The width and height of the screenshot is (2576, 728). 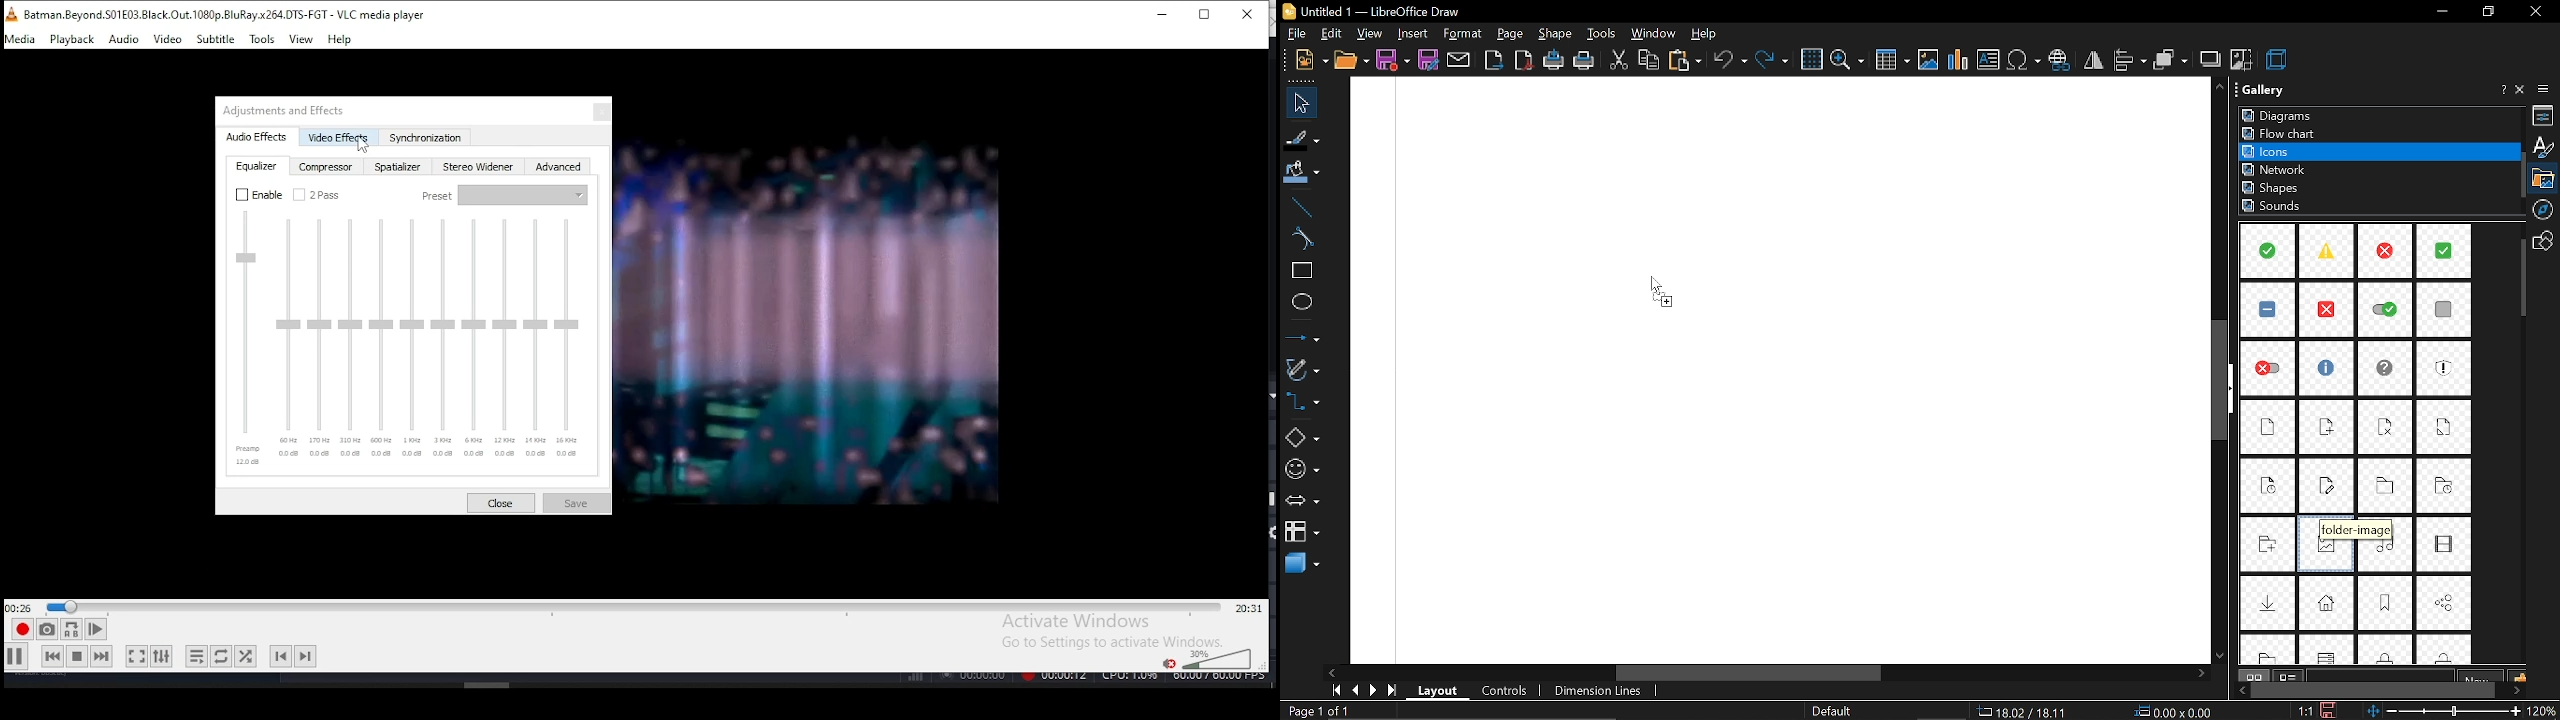 What do you see at coordinates (1392, 60) in the screenshot?
I see `save` at bounding box center [1392, 60].